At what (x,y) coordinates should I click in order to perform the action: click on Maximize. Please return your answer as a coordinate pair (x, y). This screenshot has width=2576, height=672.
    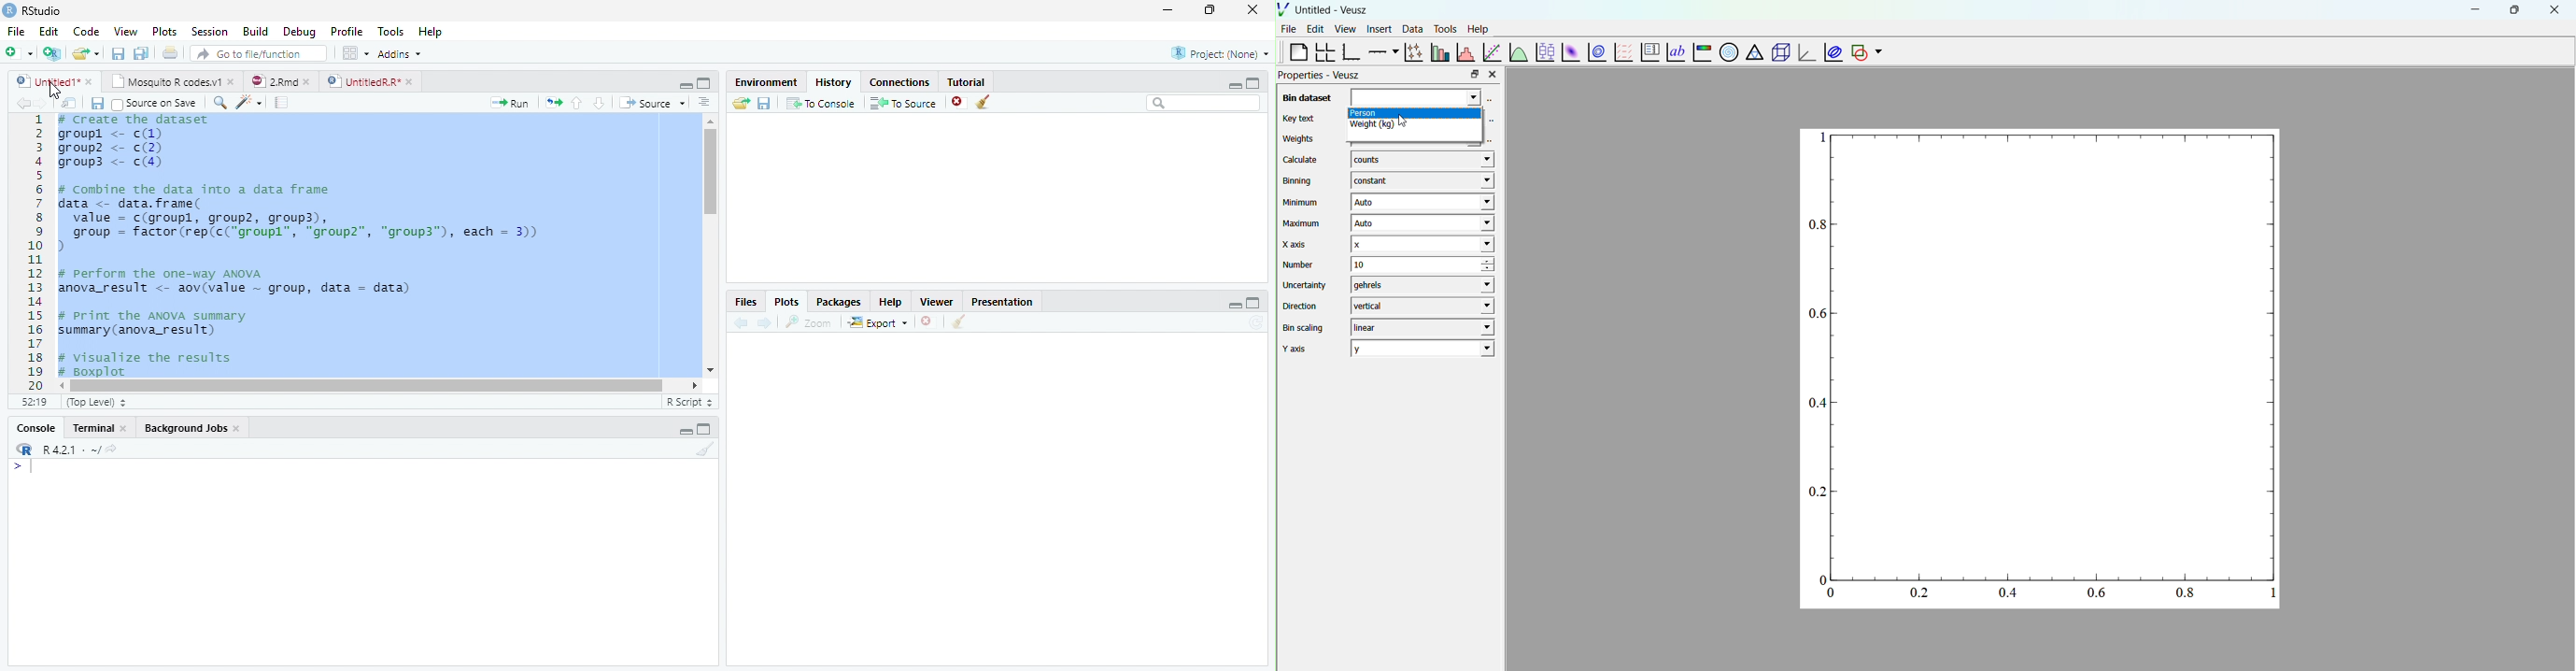
    Looking at the image, I should click on (705, 431).